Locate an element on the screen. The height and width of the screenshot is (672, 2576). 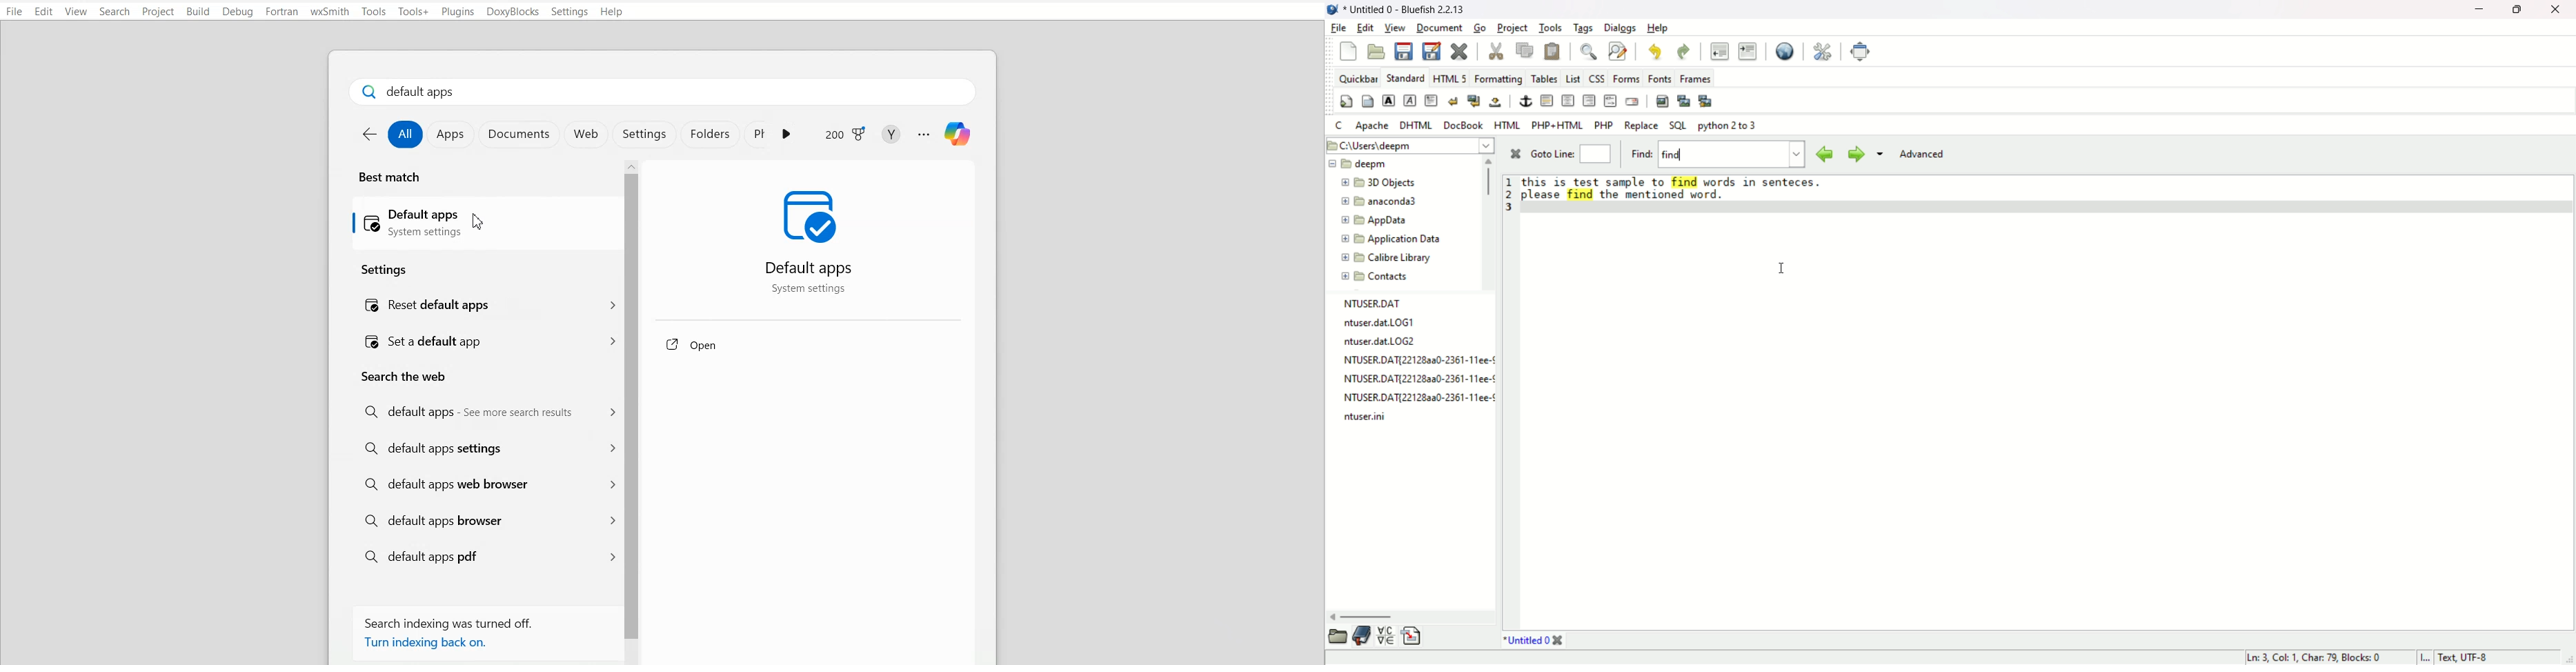
C is located at coordinates (1337, 123).